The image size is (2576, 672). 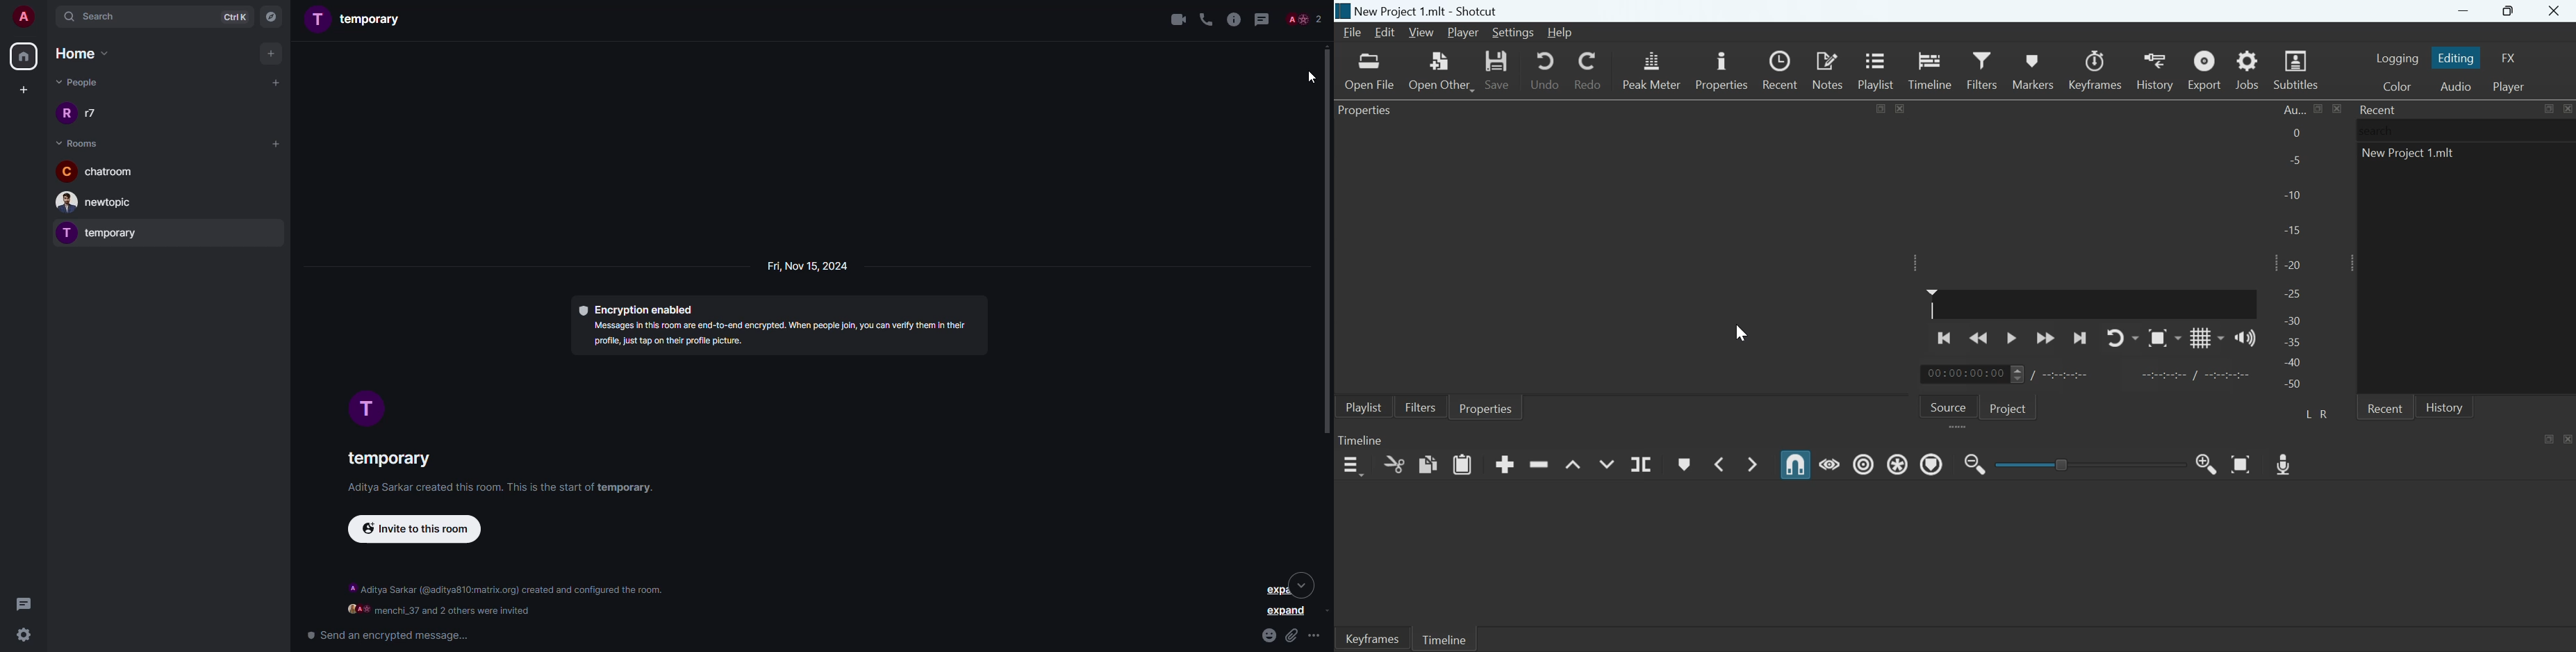 I want to click on ctrlK, so click(x=234, y=16).